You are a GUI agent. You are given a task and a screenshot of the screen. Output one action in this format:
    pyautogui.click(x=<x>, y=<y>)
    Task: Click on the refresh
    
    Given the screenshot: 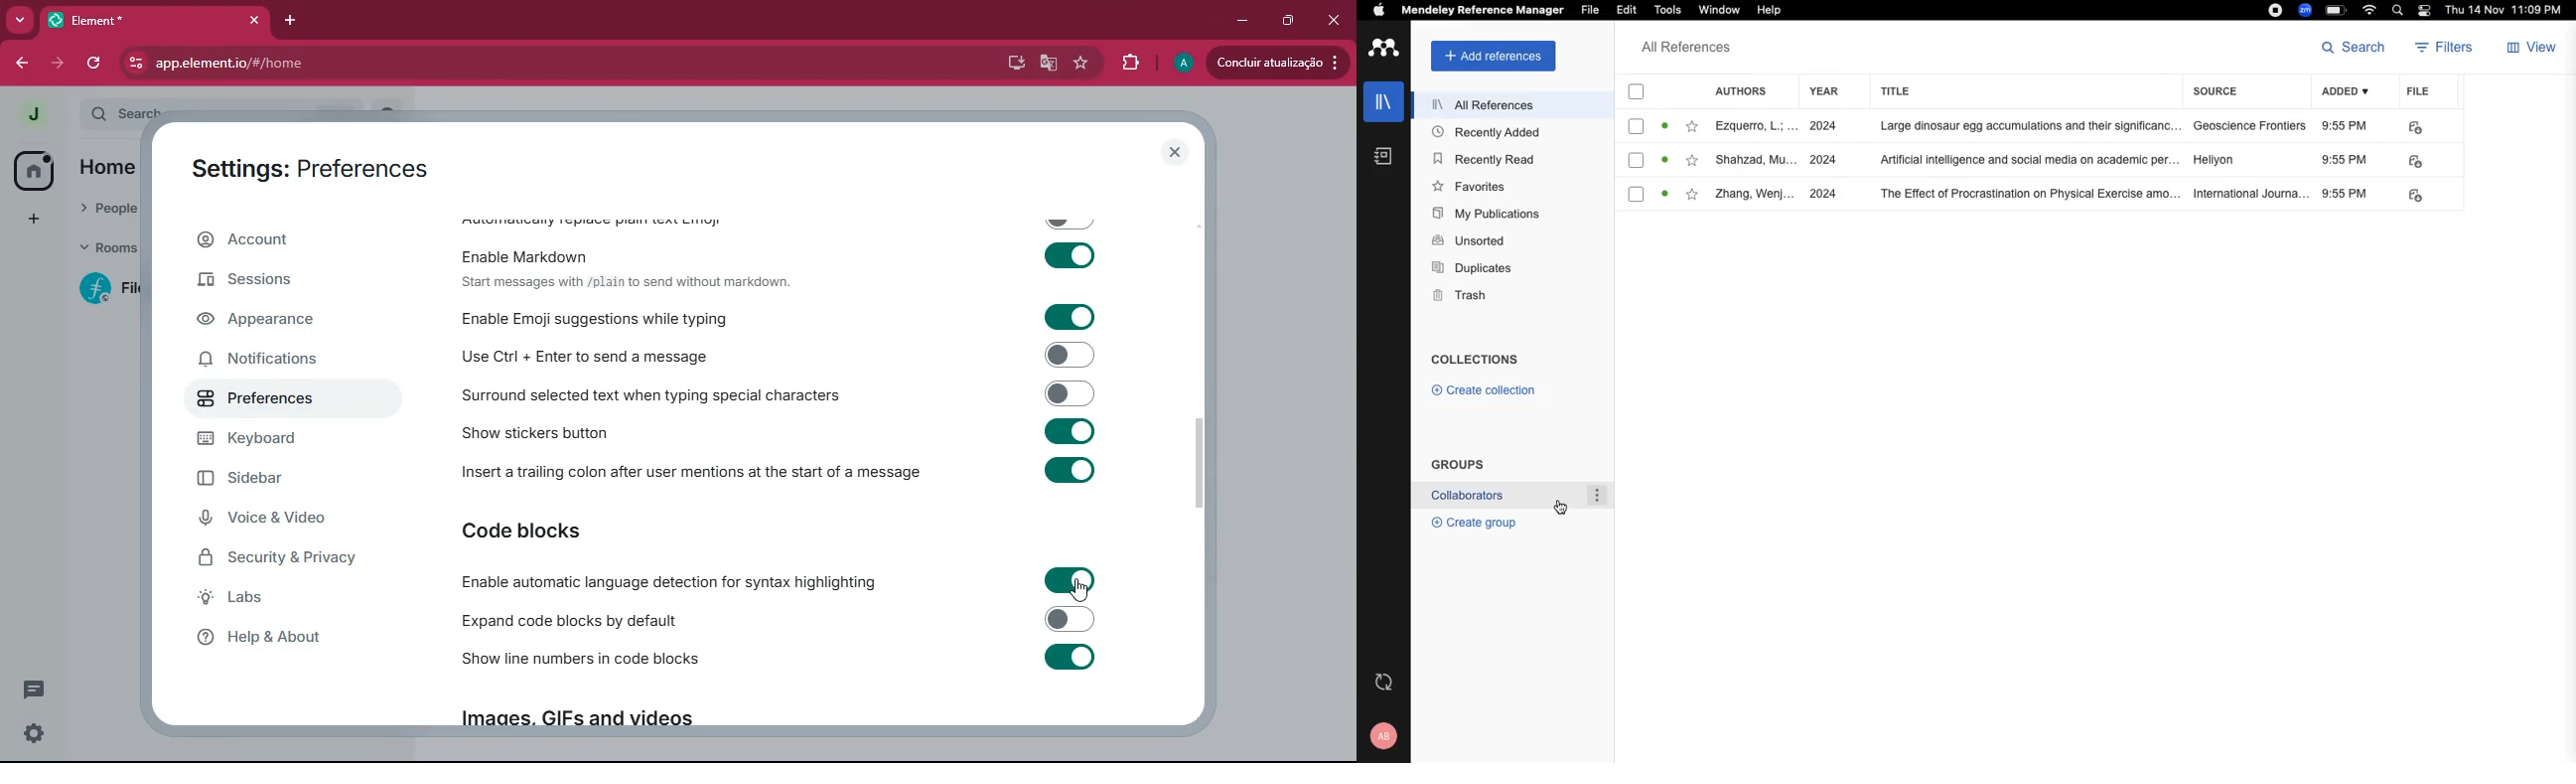 What is the action you would take?
    pyautogui.click(x=96, y=63)
    